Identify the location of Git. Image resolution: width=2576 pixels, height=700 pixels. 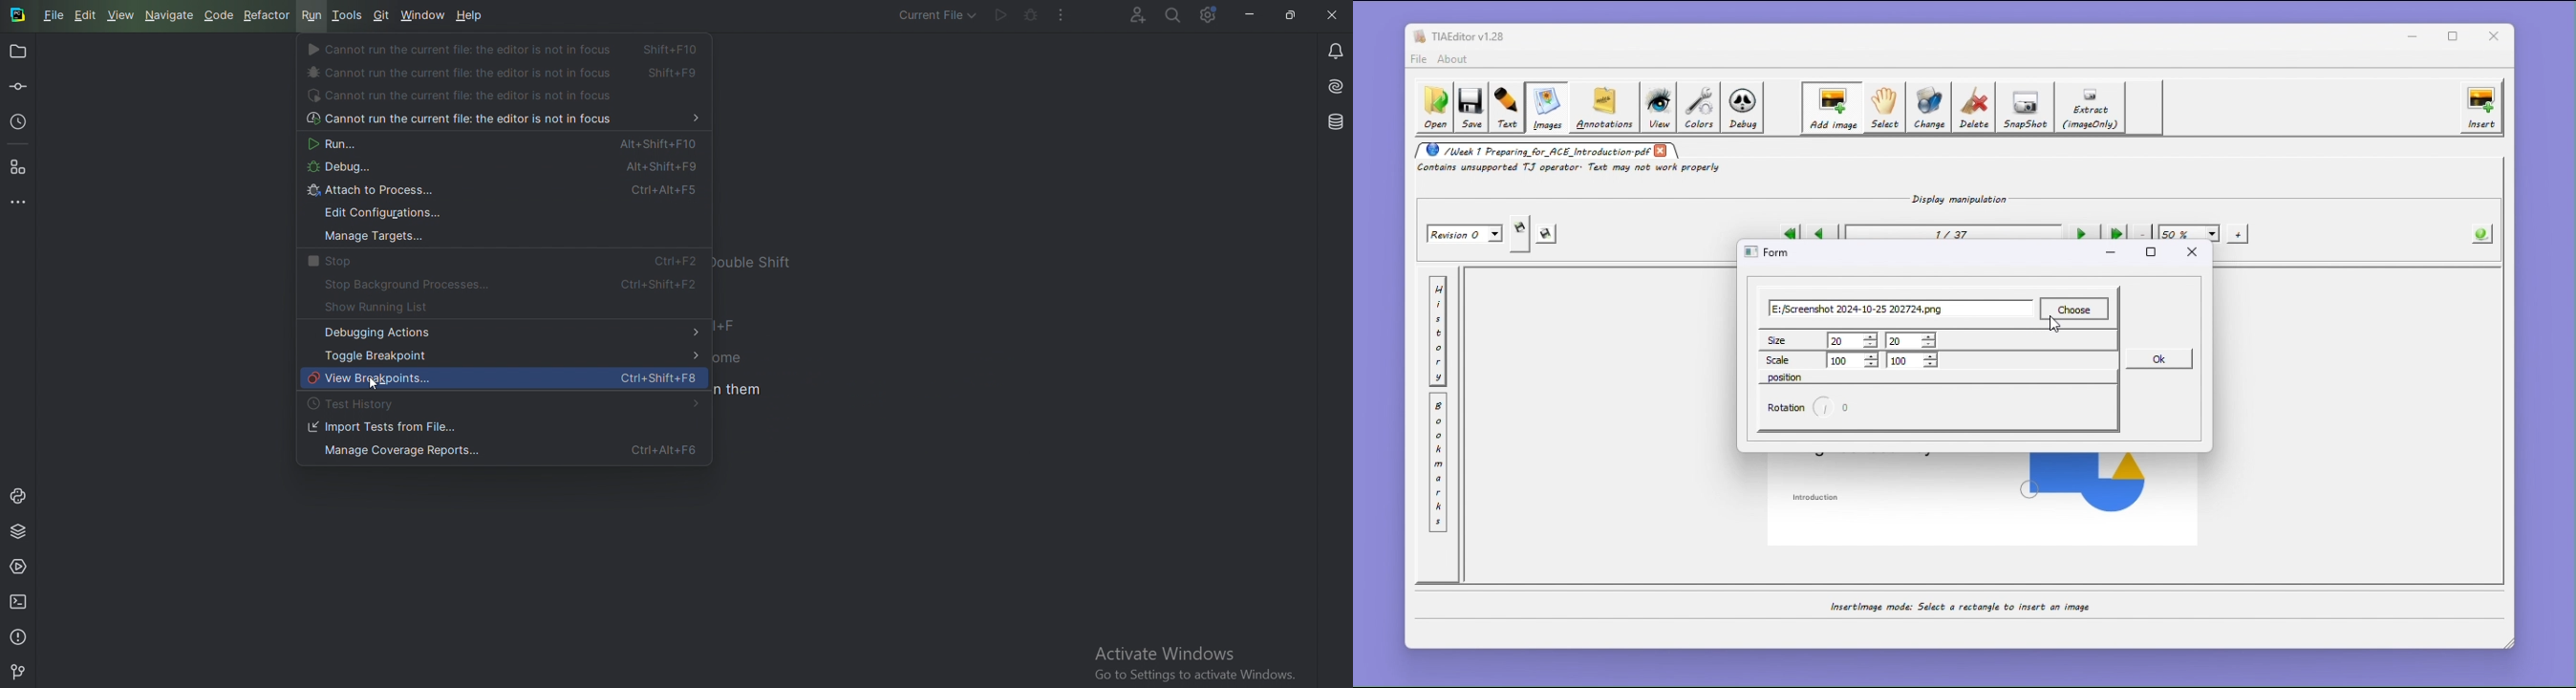
(19, 670).